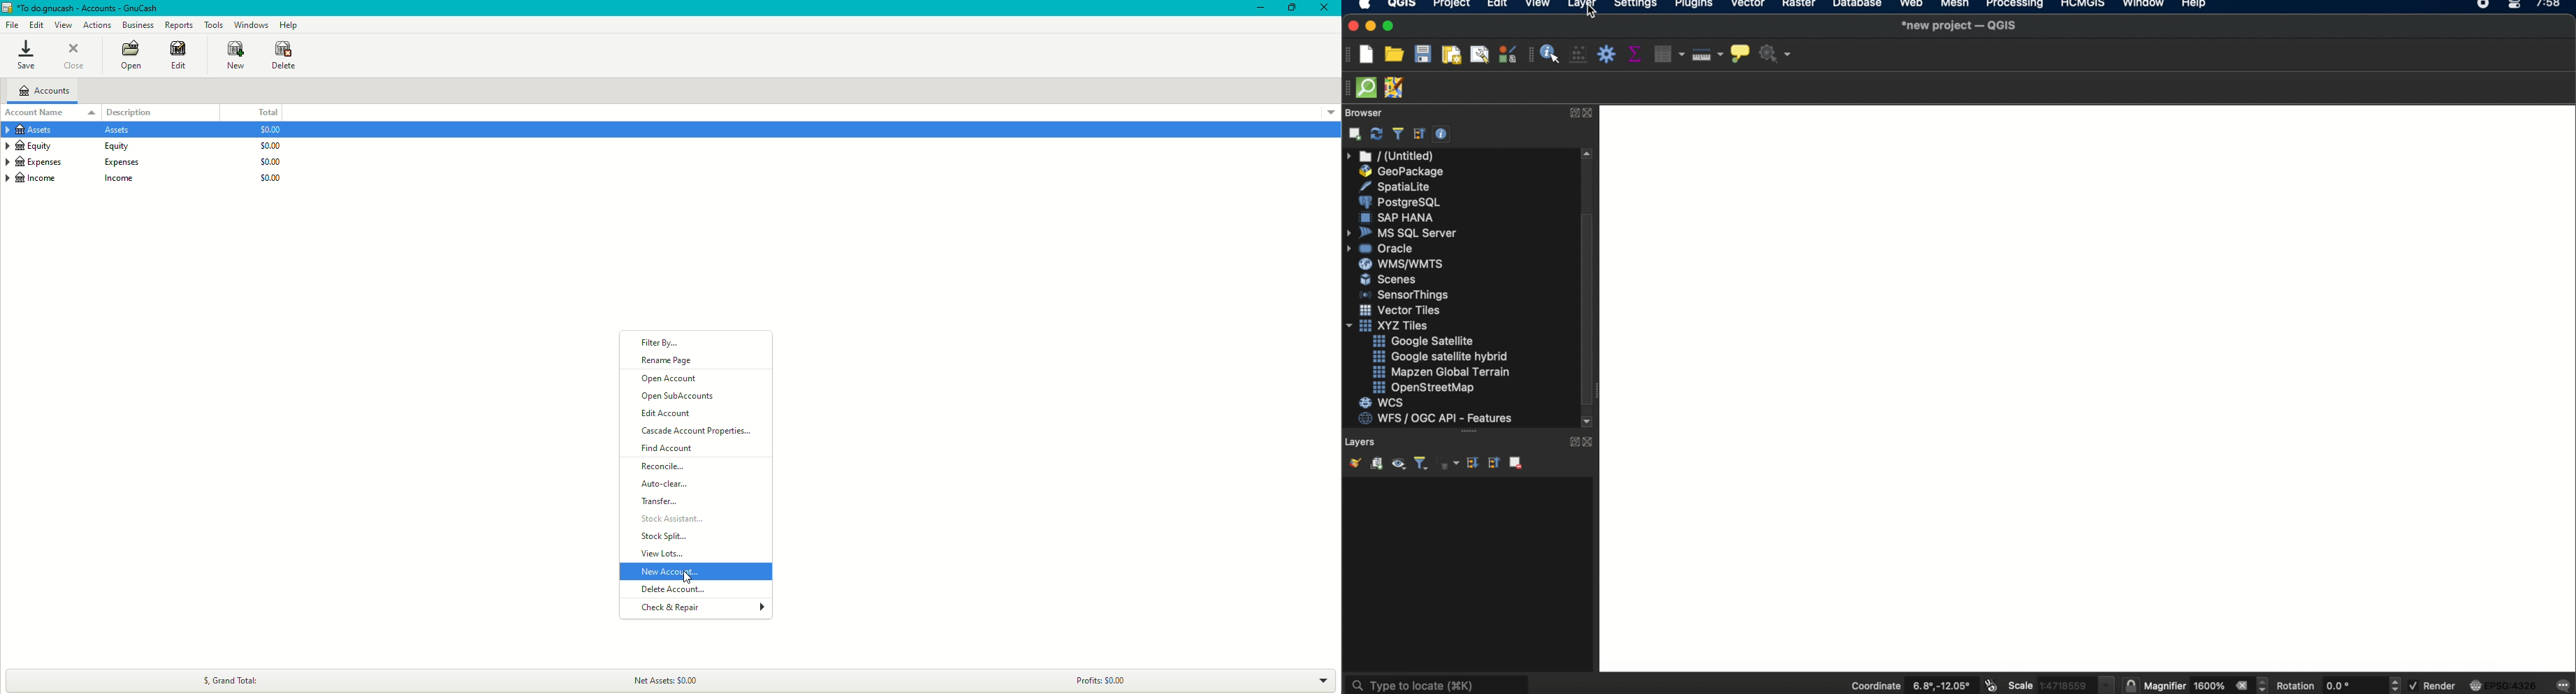  I want to click on open project, so click(1394, 55).